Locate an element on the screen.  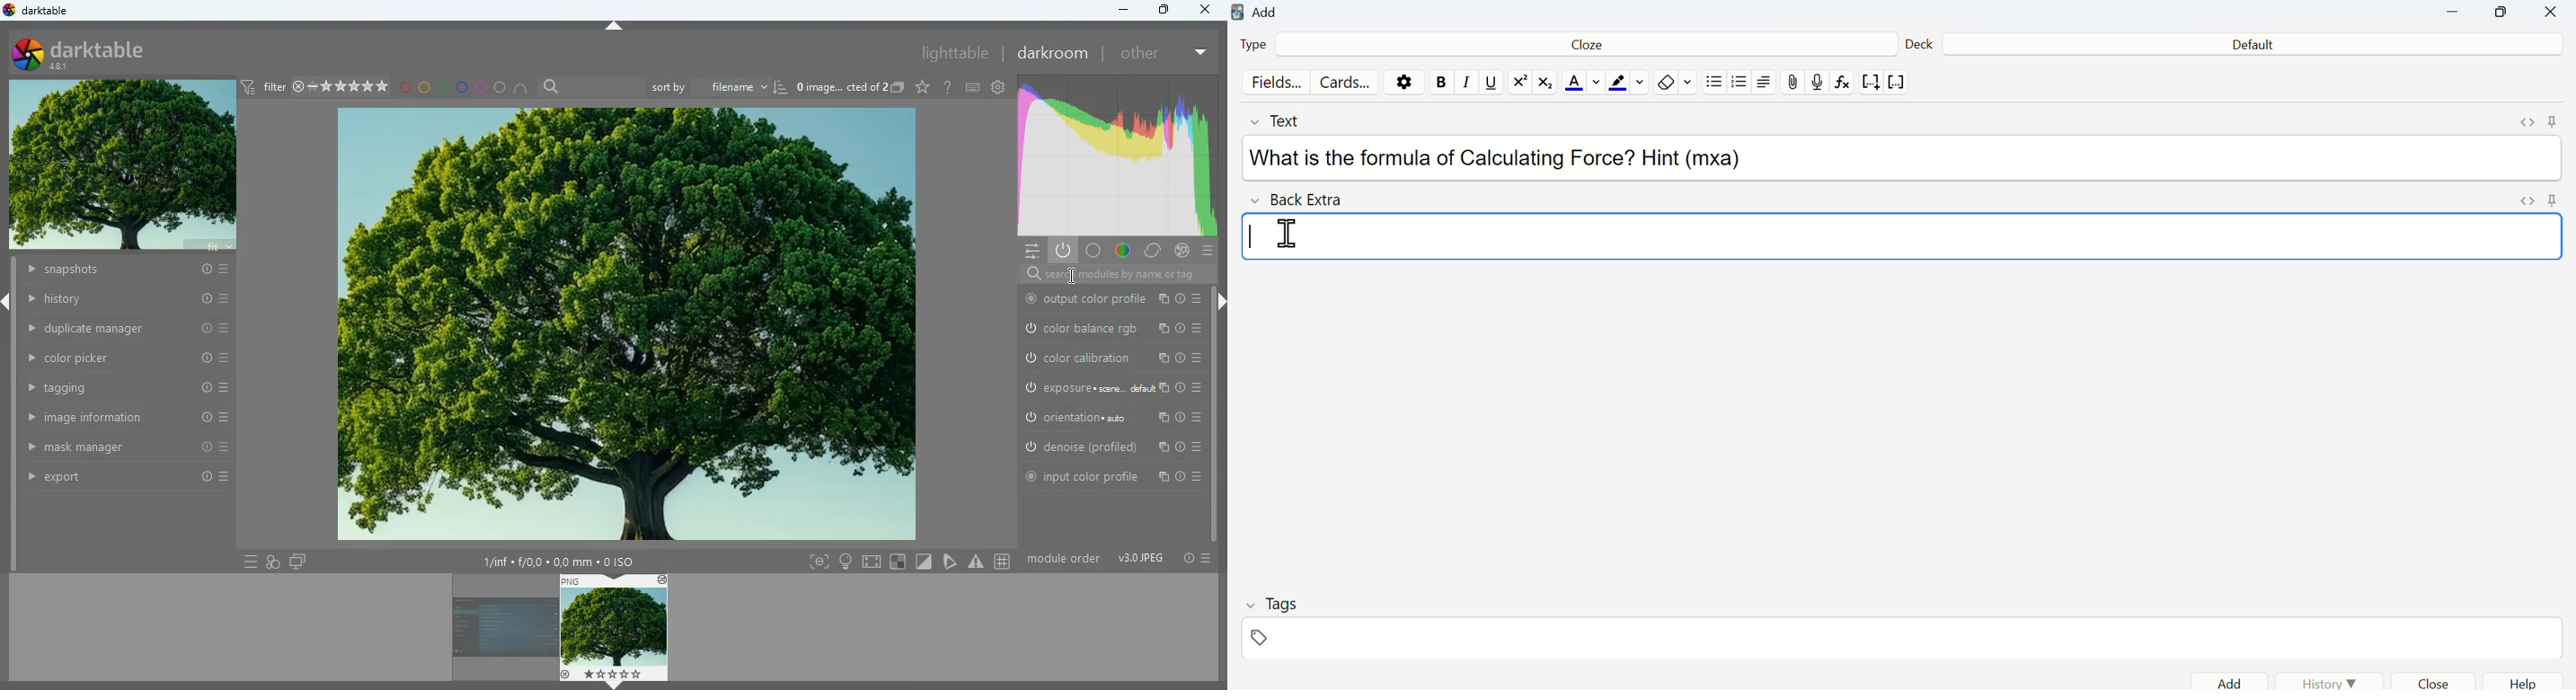
vector is located at coordinates (1899, 83).